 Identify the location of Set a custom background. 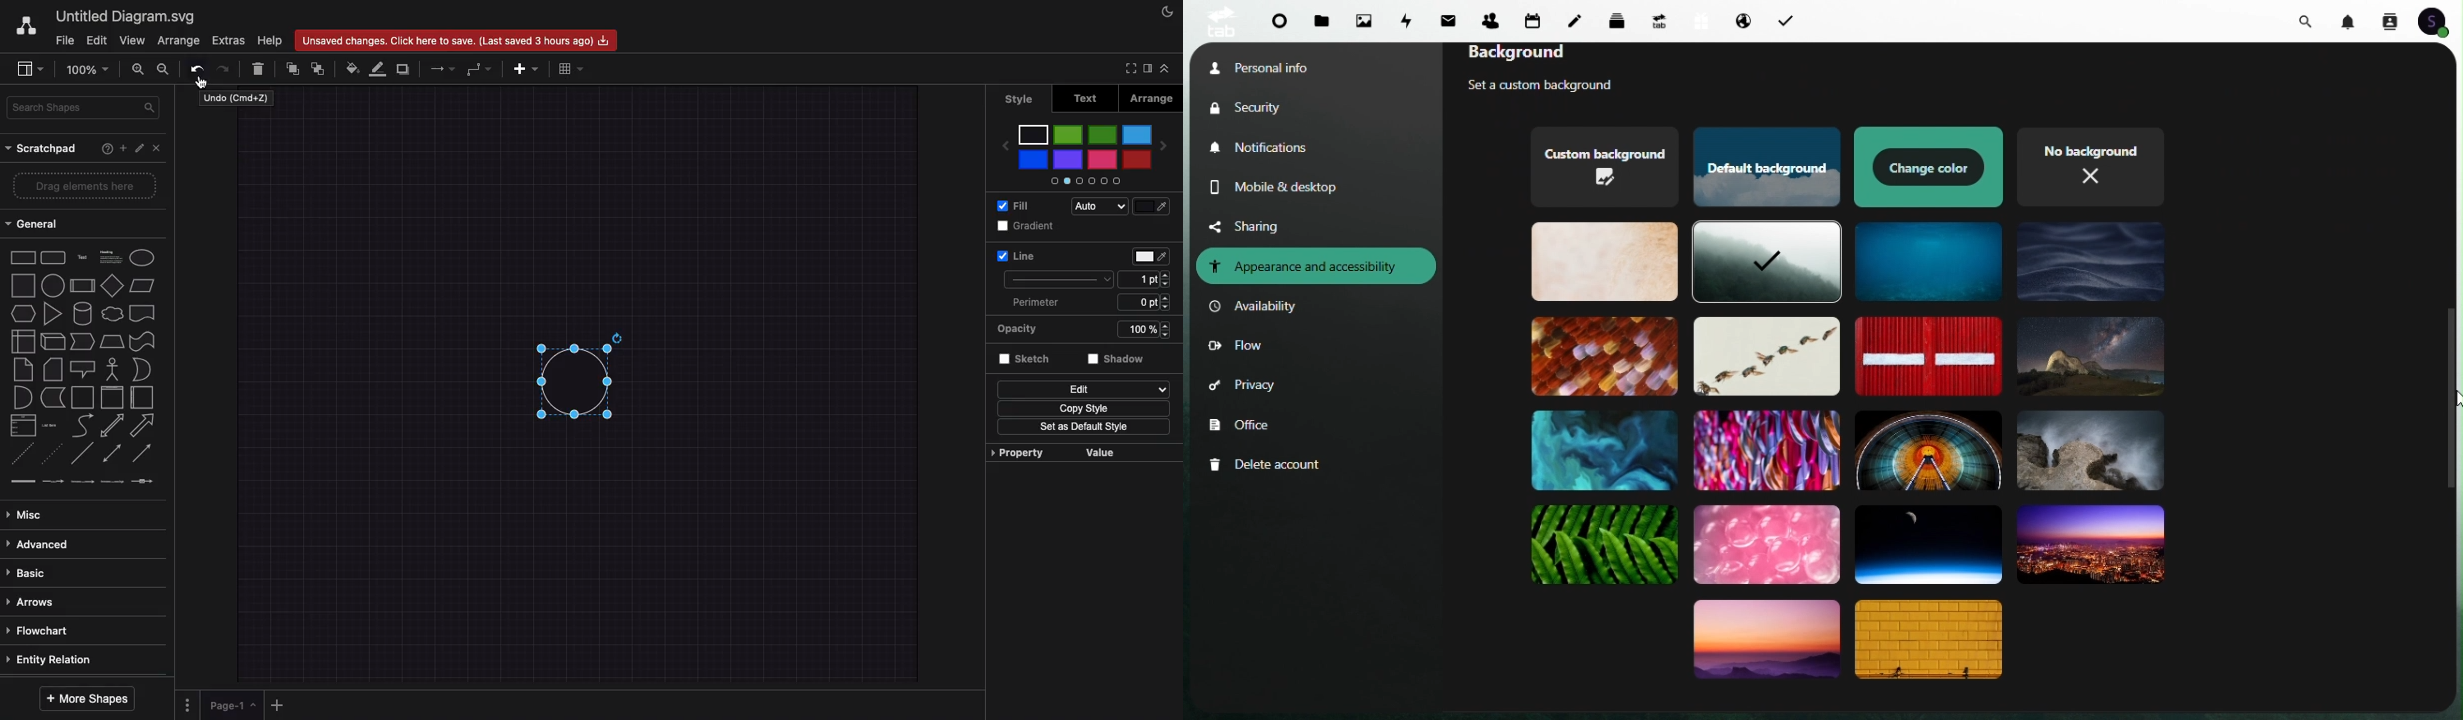
(1558, 87).